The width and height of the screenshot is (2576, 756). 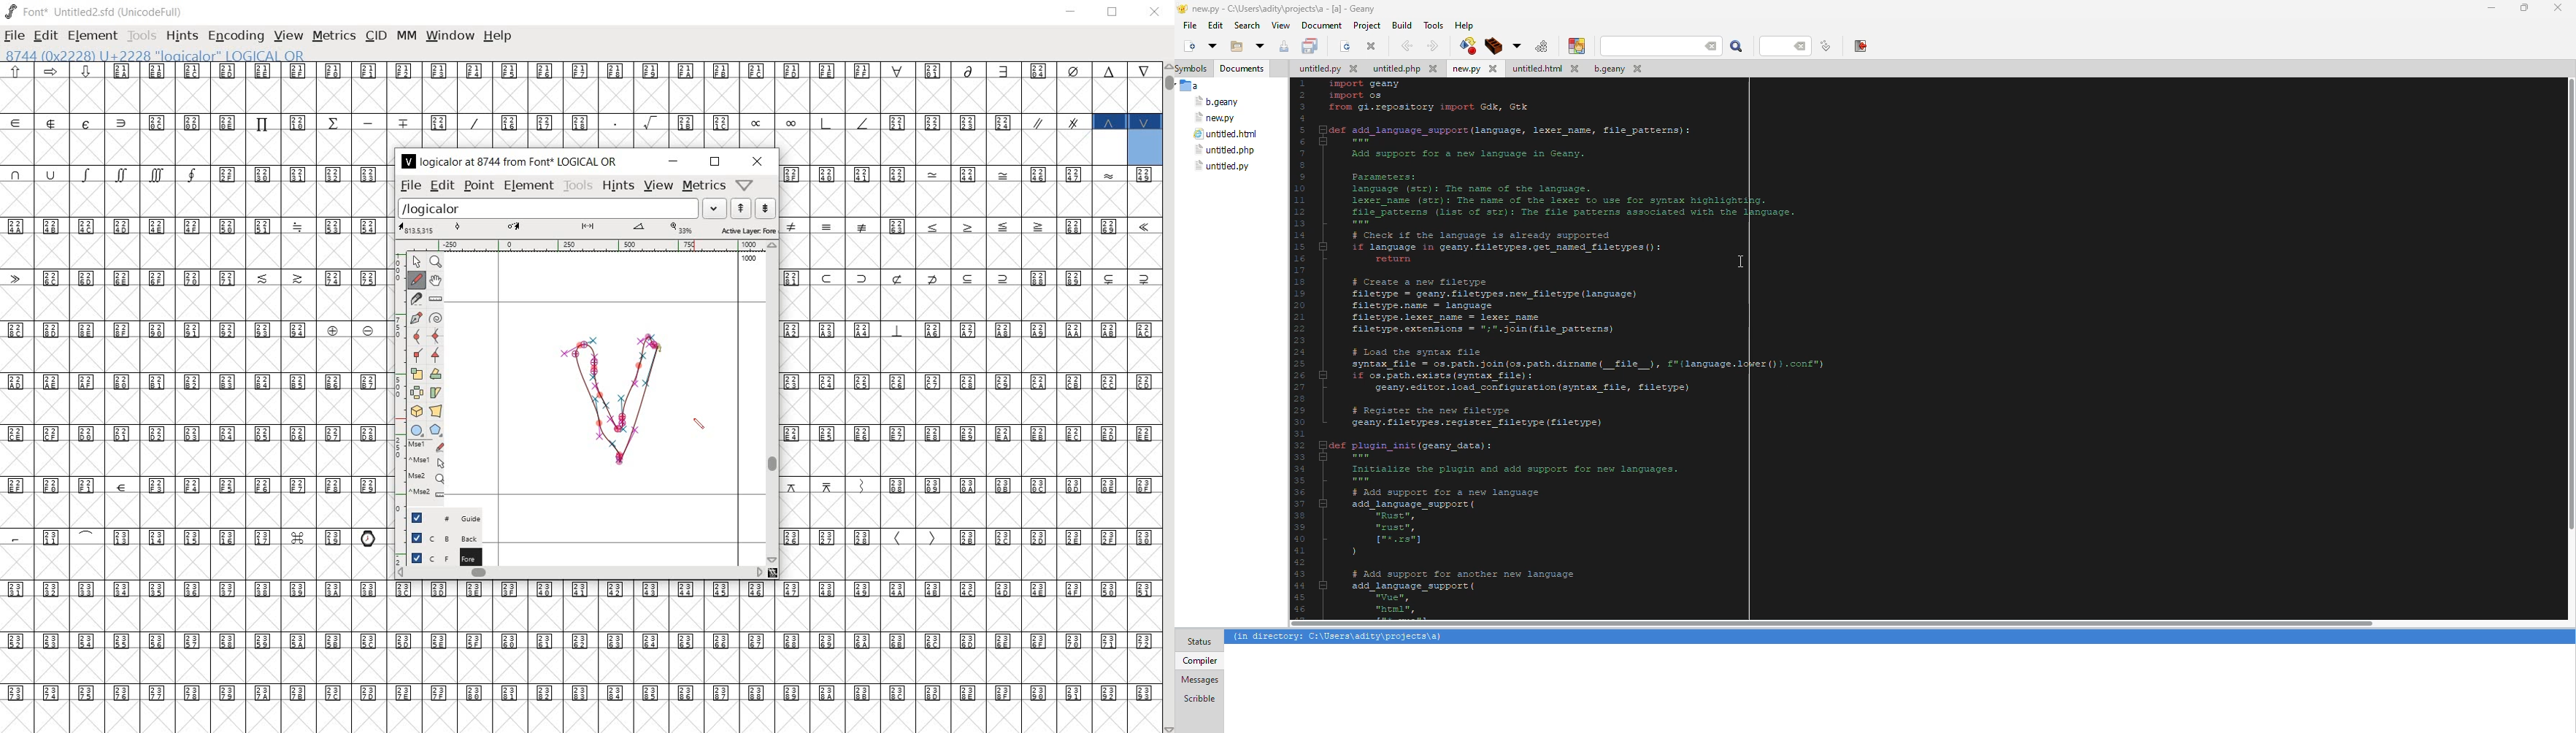 I want to click on a, so click(x=1189, y=85).